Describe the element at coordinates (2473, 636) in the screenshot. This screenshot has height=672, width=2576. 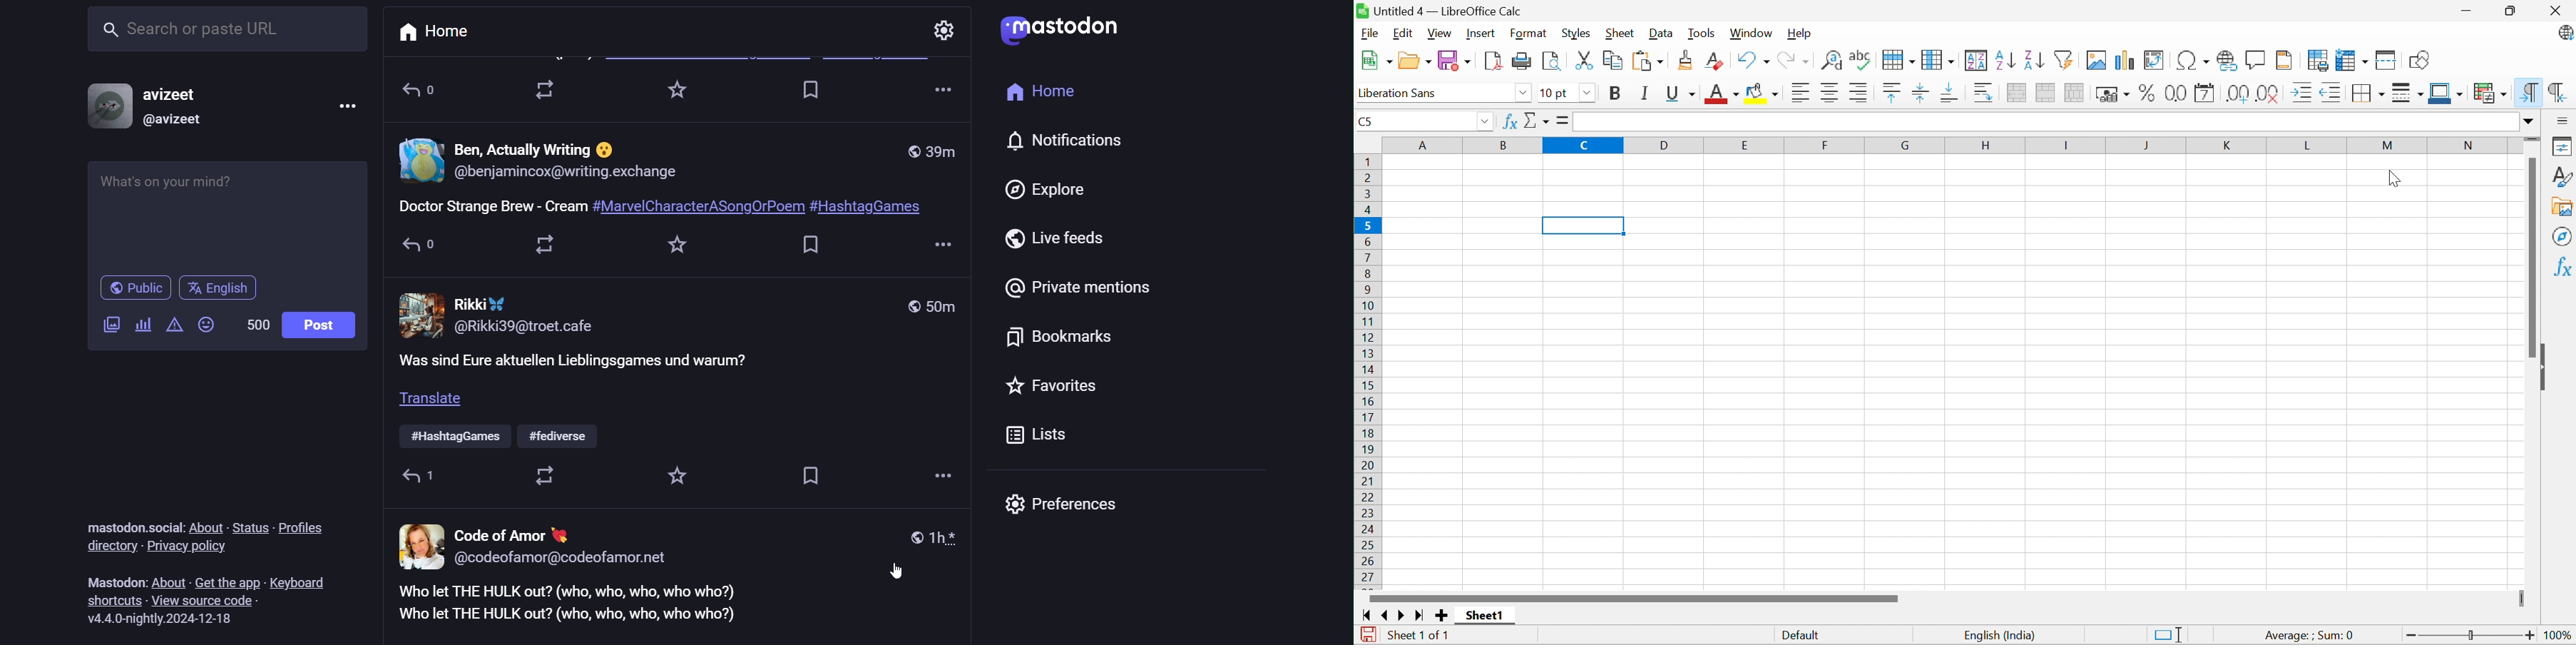
I see `Slider` at that location.